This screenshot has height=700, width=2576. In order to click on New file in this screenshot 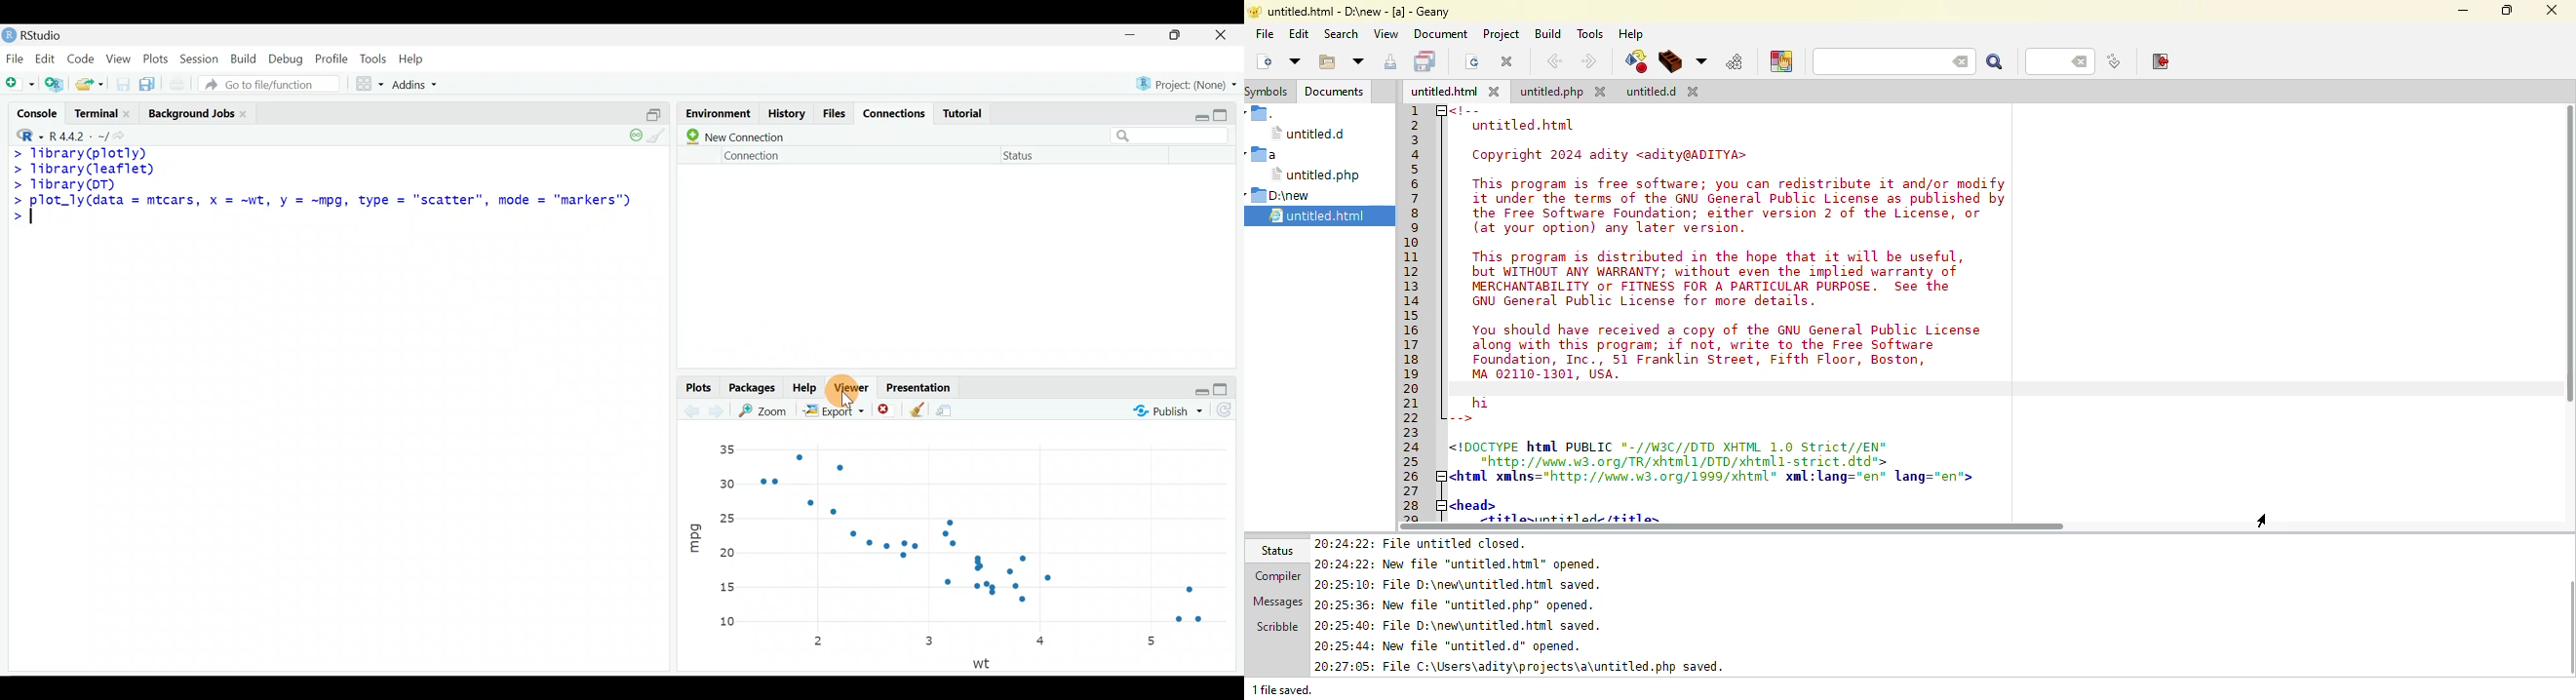, I will do `click(20, 83)`.